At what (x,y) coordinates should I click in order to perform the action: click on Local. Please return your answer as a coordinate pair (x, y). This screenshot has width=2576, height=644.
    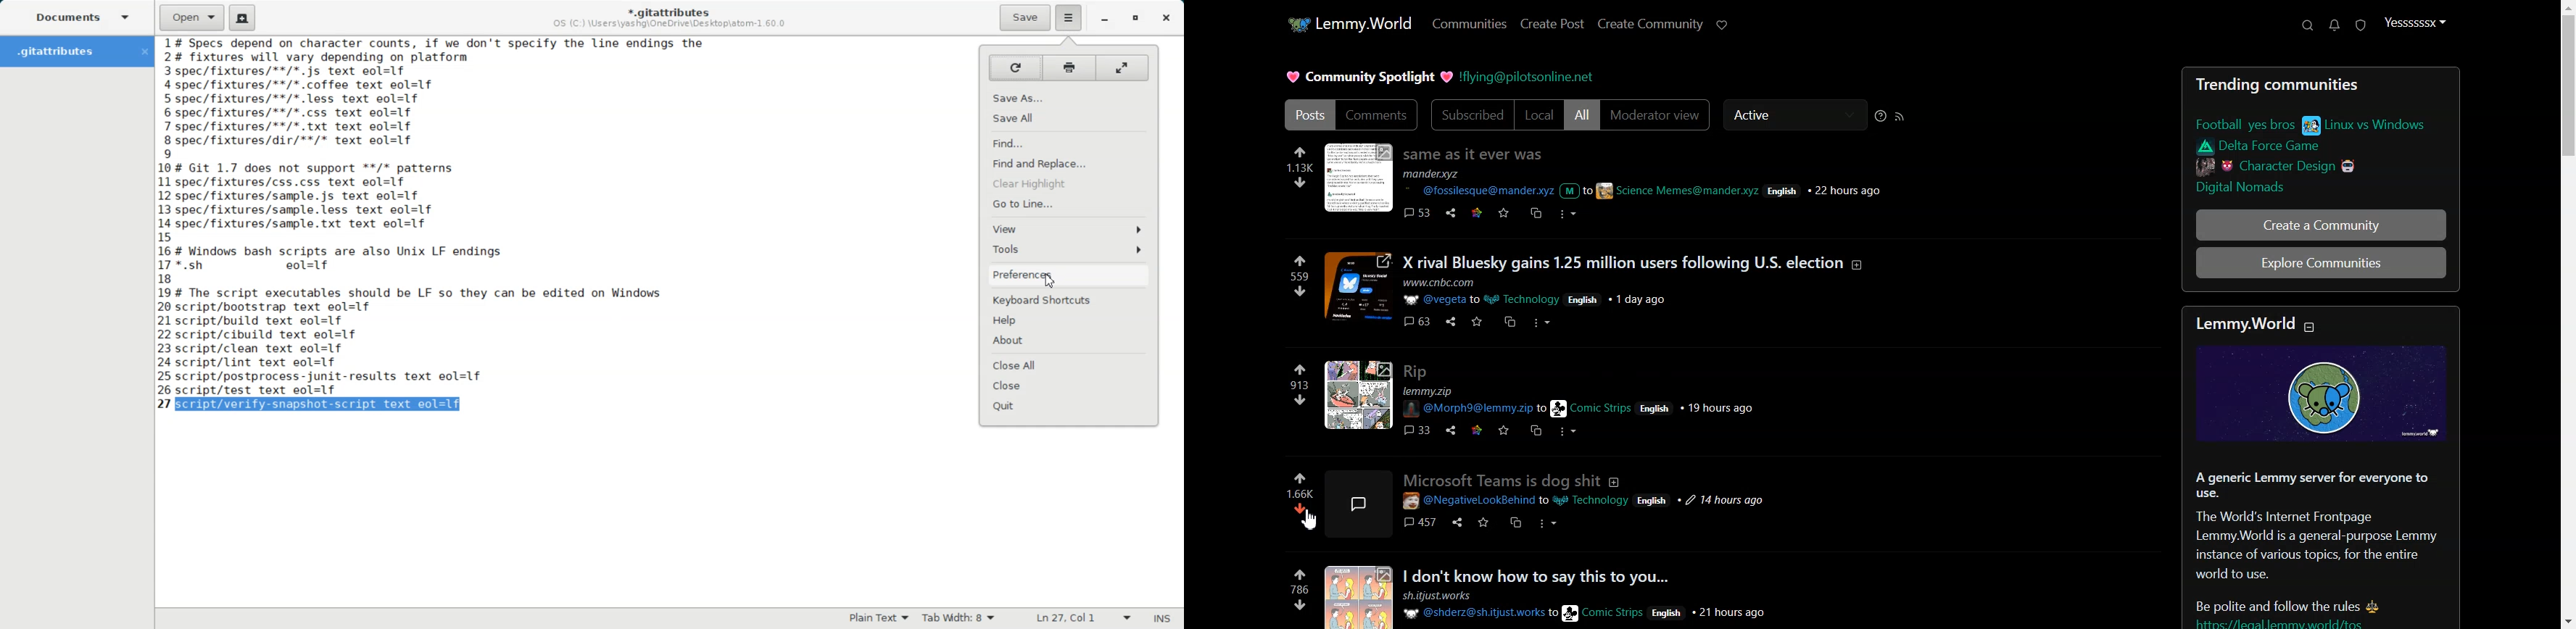
    Looking at the image, I should click on (1538, 114).